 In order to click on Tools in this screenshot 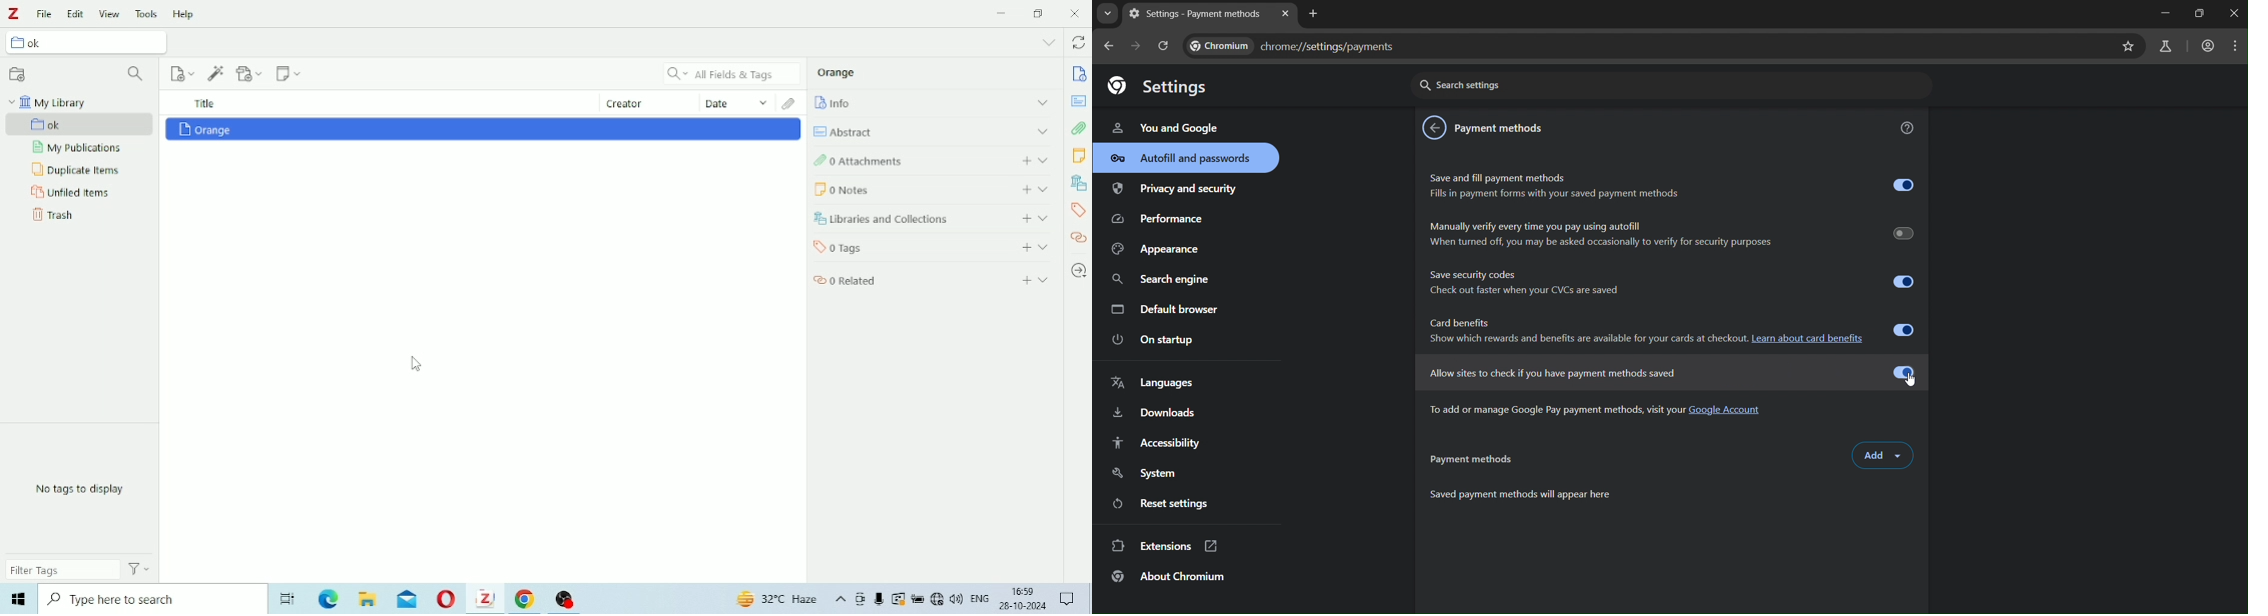, I will do `click(147, 13)`.